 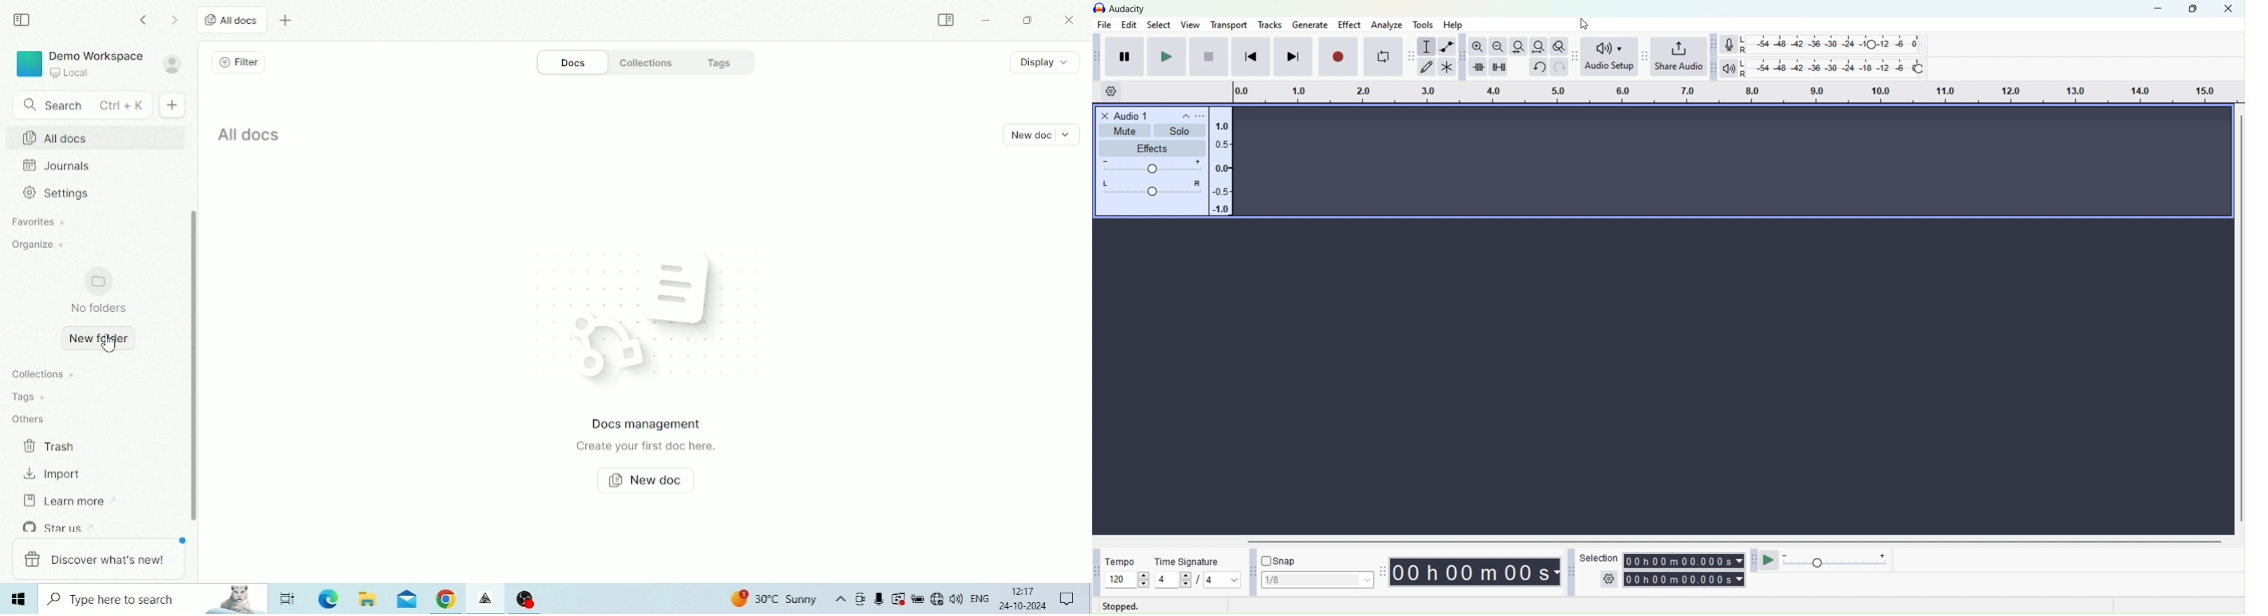 I want to click on Meet Now, so click(x=860, y=599).